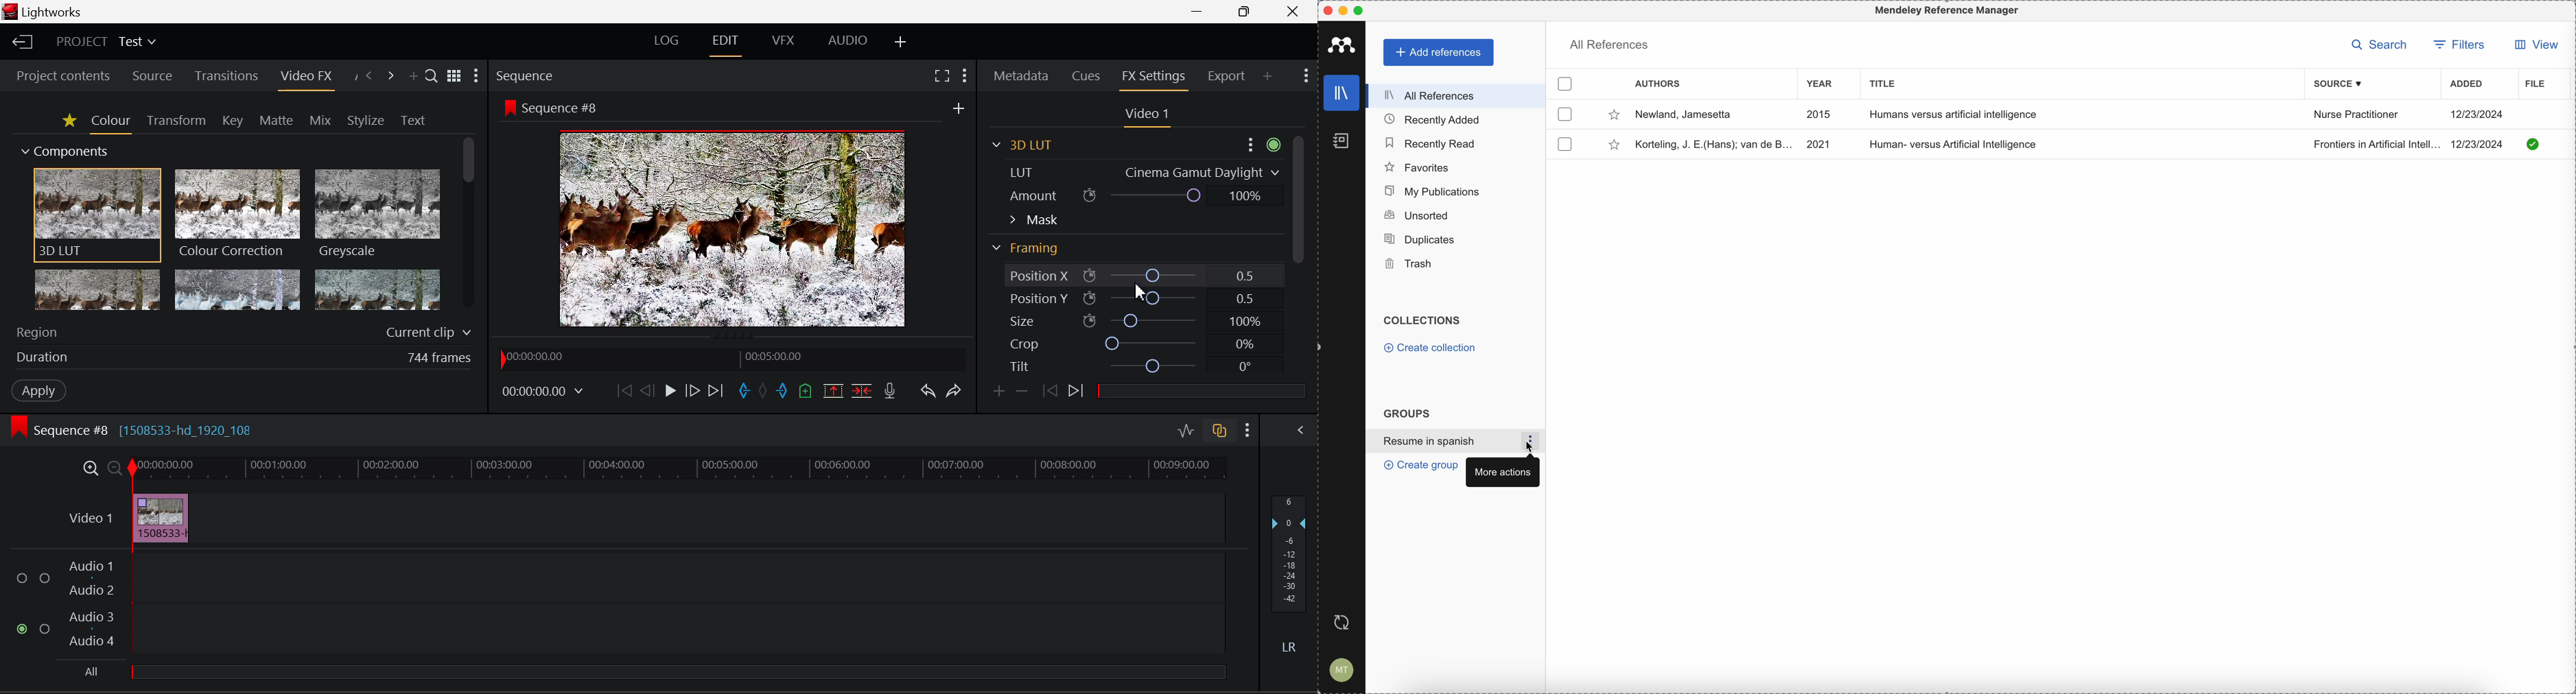 The height and width of the screenshot is (700, 2576). I want to click on Scroll Bar, so click(1300, 252).